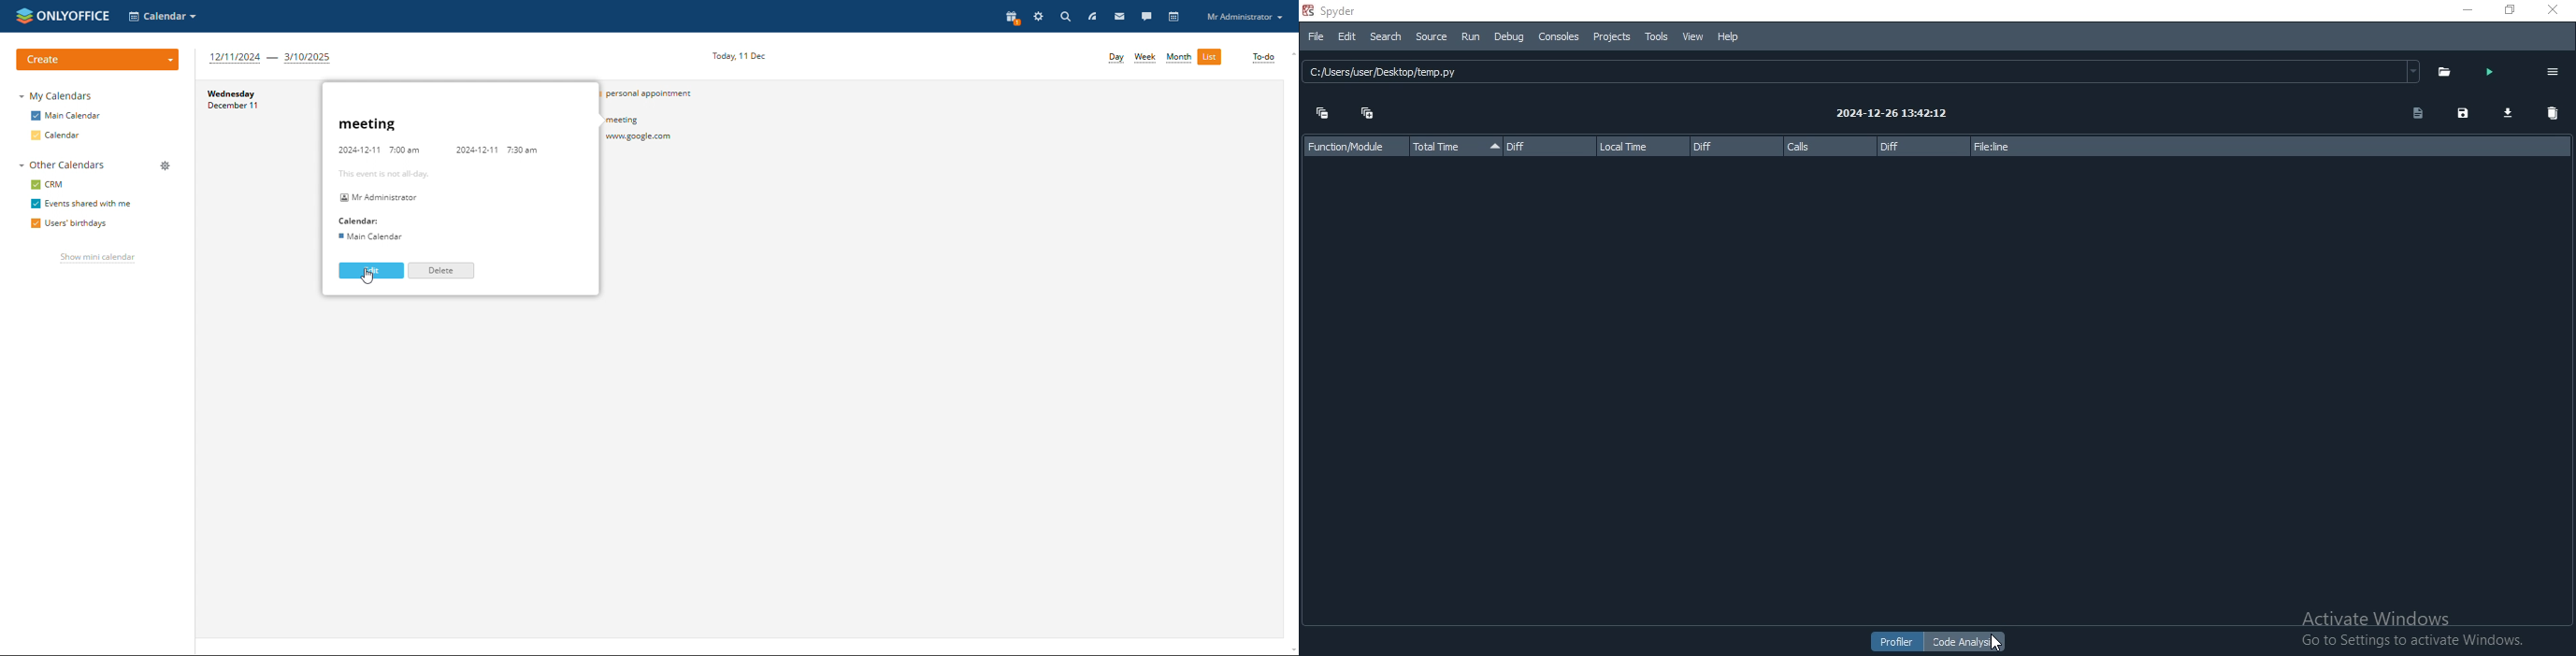 Image resolution: width=2576 pixels, height=672 pixels. What do you see at coordinates (2414, 115) in the screenshot?
I see `document` at bounding box center [2414, 115].